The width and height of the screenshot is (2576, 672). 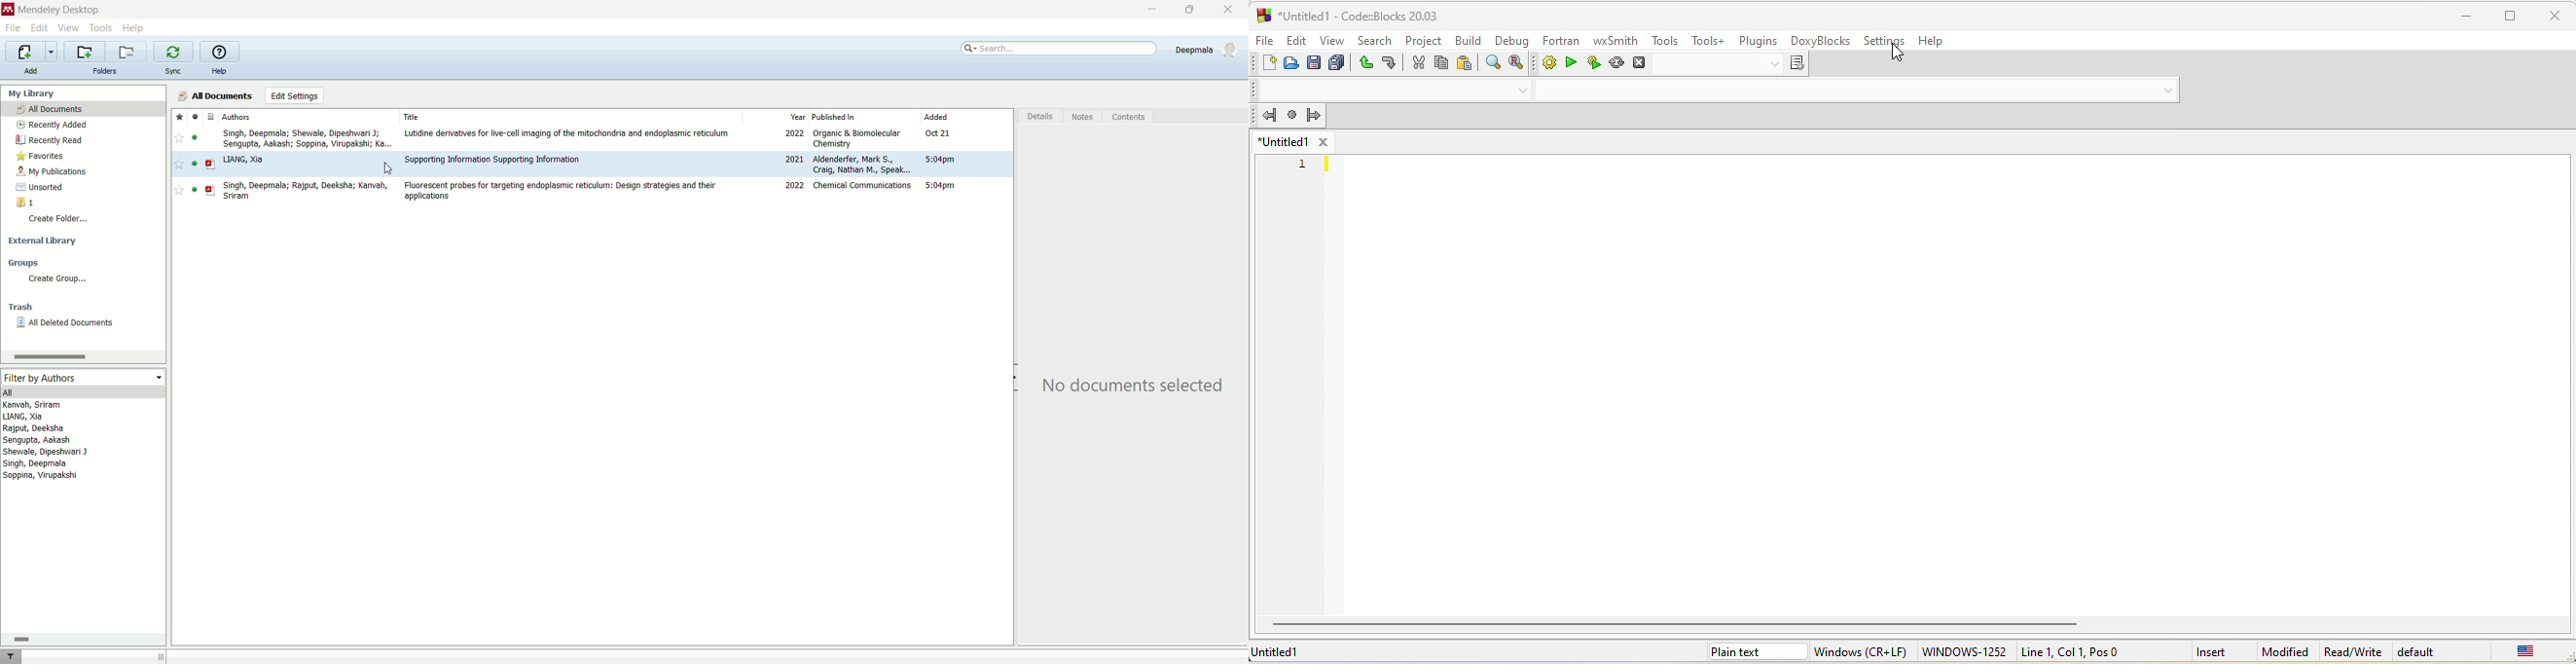 What do you see at coordinates (161, 656) in the screenshot?
I see `toggle expand/contract` at bounding box center [161, 656].